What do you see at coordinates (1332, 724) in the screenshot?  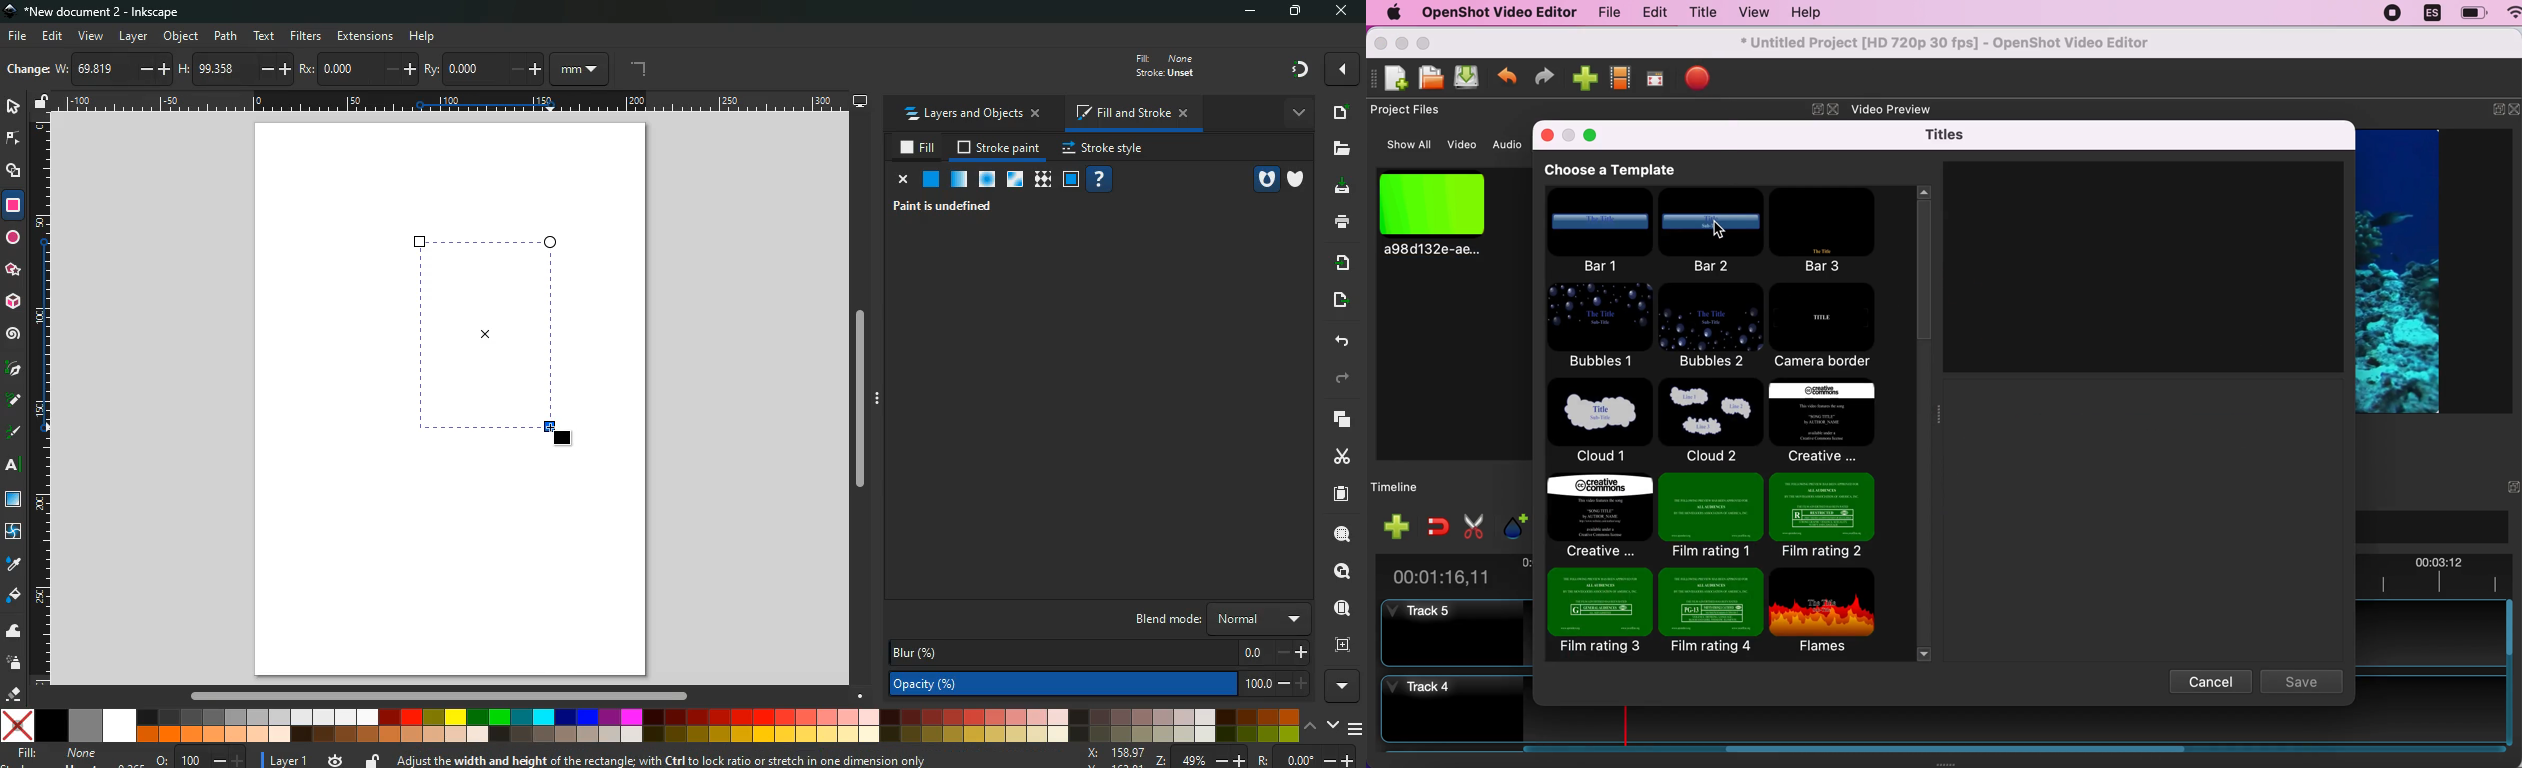 I see `down` at bounding box center [1332, 724].